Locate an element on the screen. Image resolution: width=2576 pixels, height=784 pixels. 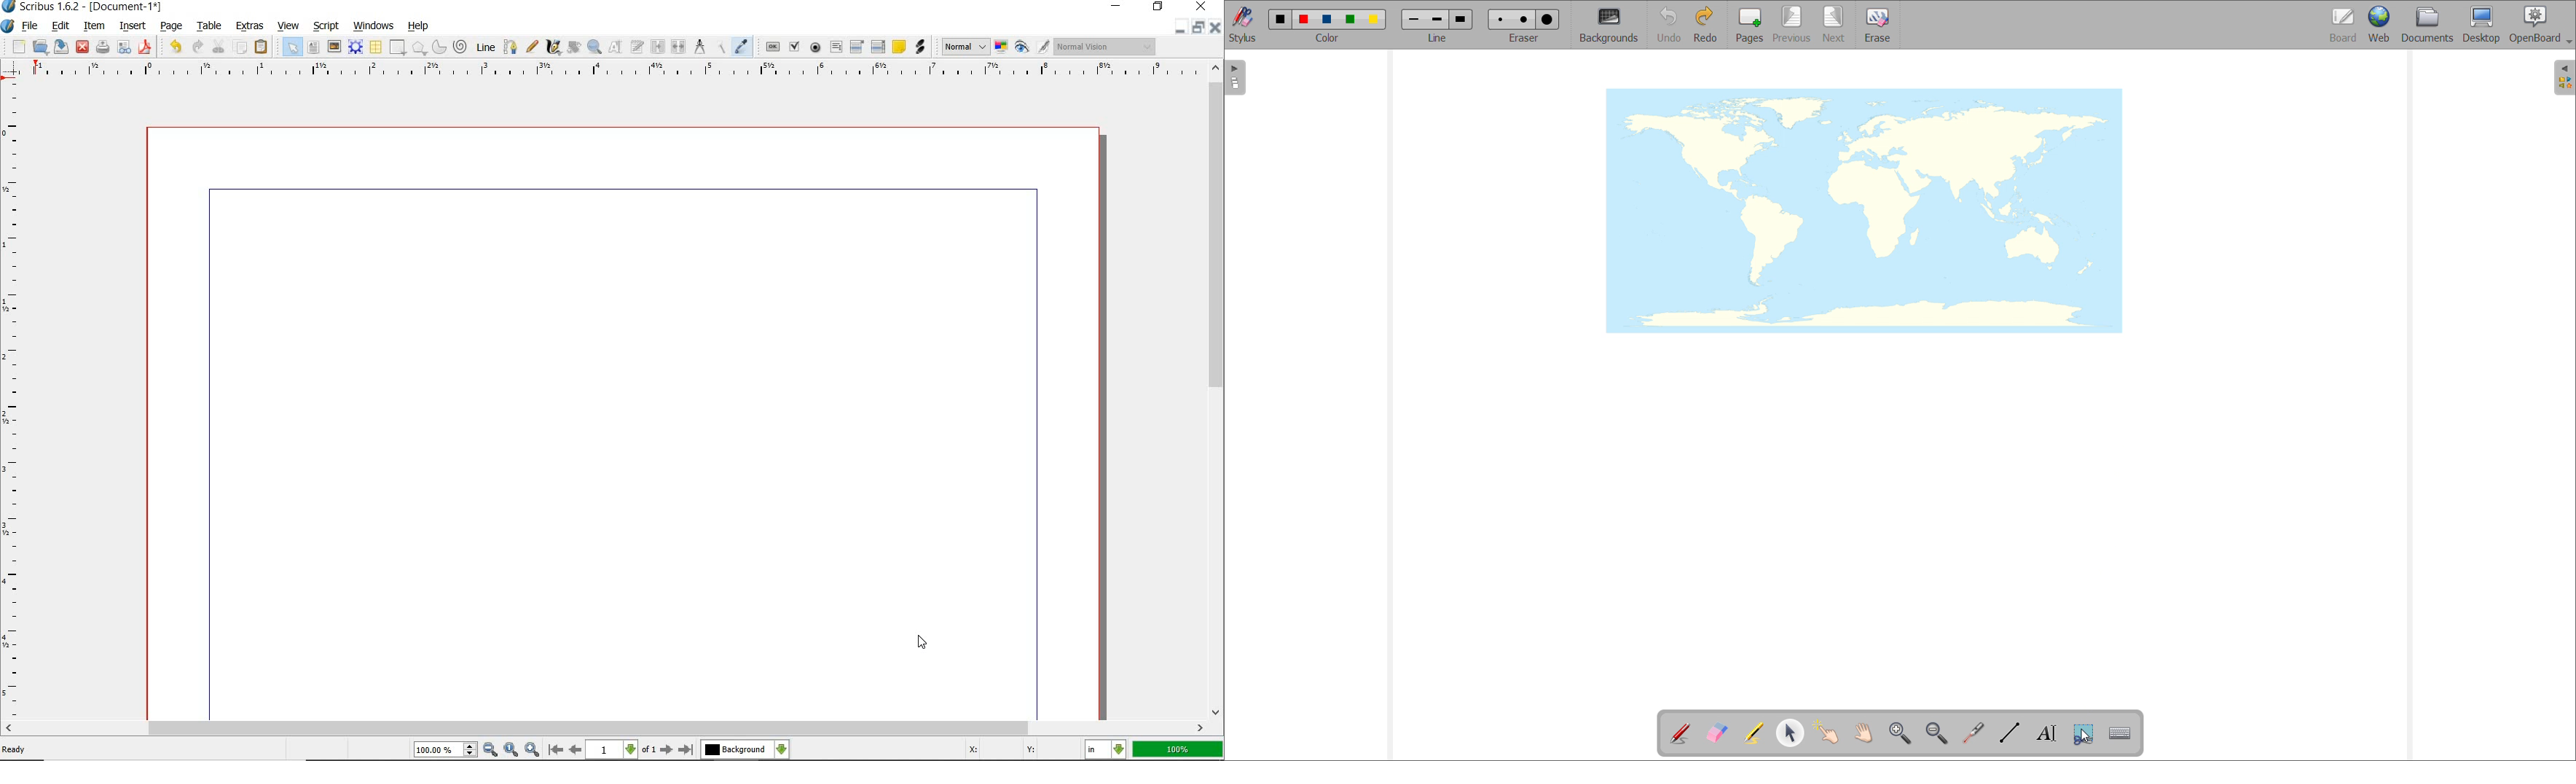
toggle color management is located at coordinates (1000, 48).